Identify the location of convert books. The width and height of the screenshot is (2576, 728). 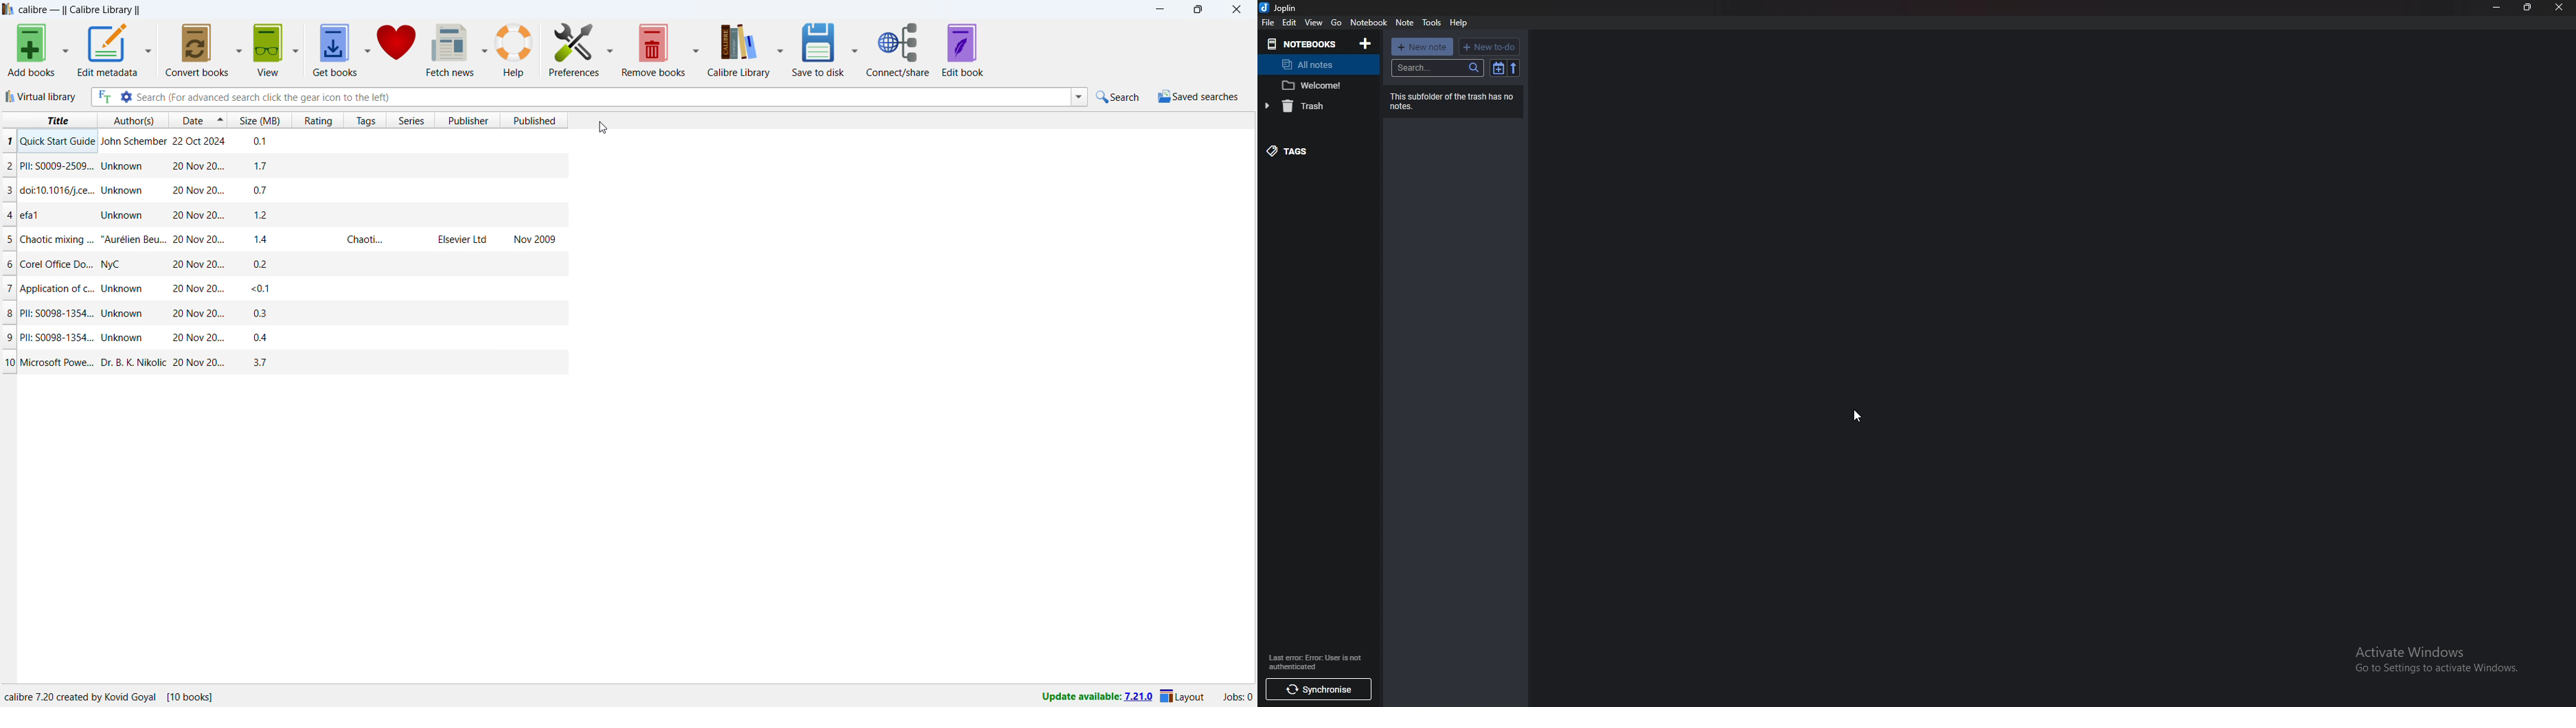
(196, 50).